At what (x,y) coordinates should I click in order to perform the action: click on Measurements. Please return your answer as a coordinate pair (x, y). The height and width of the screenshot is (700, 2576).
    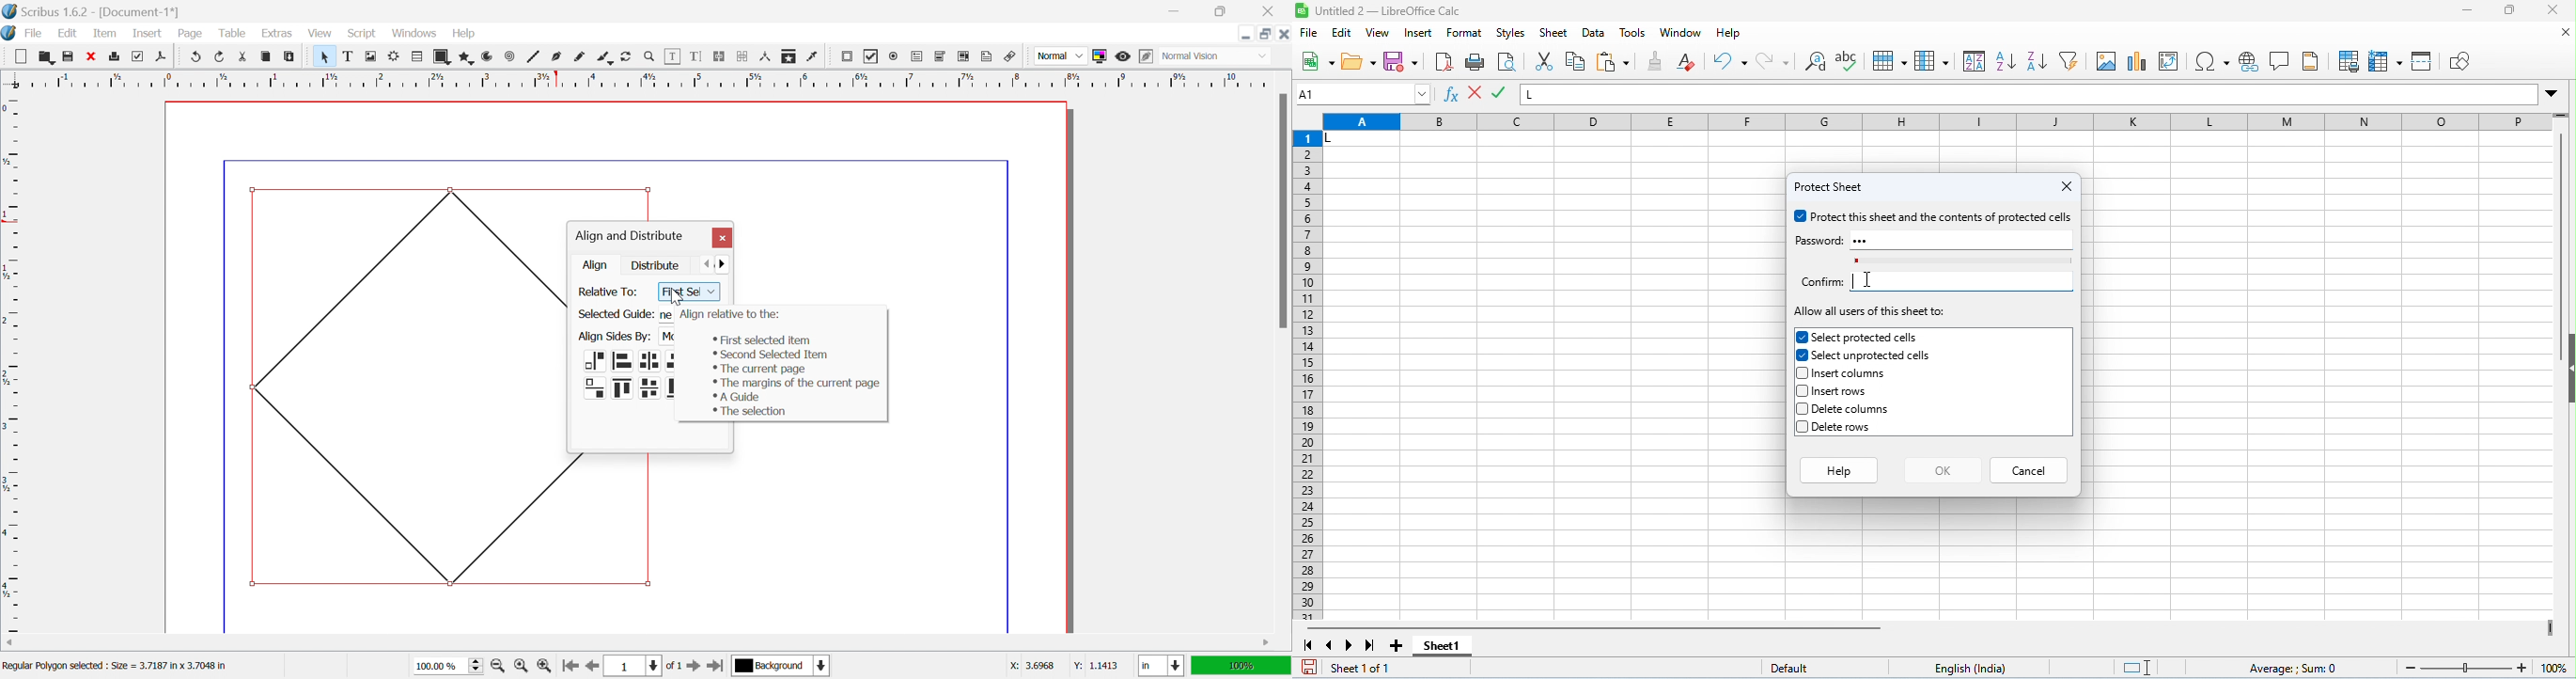
    Looking at the image, I should click on (767, 57).